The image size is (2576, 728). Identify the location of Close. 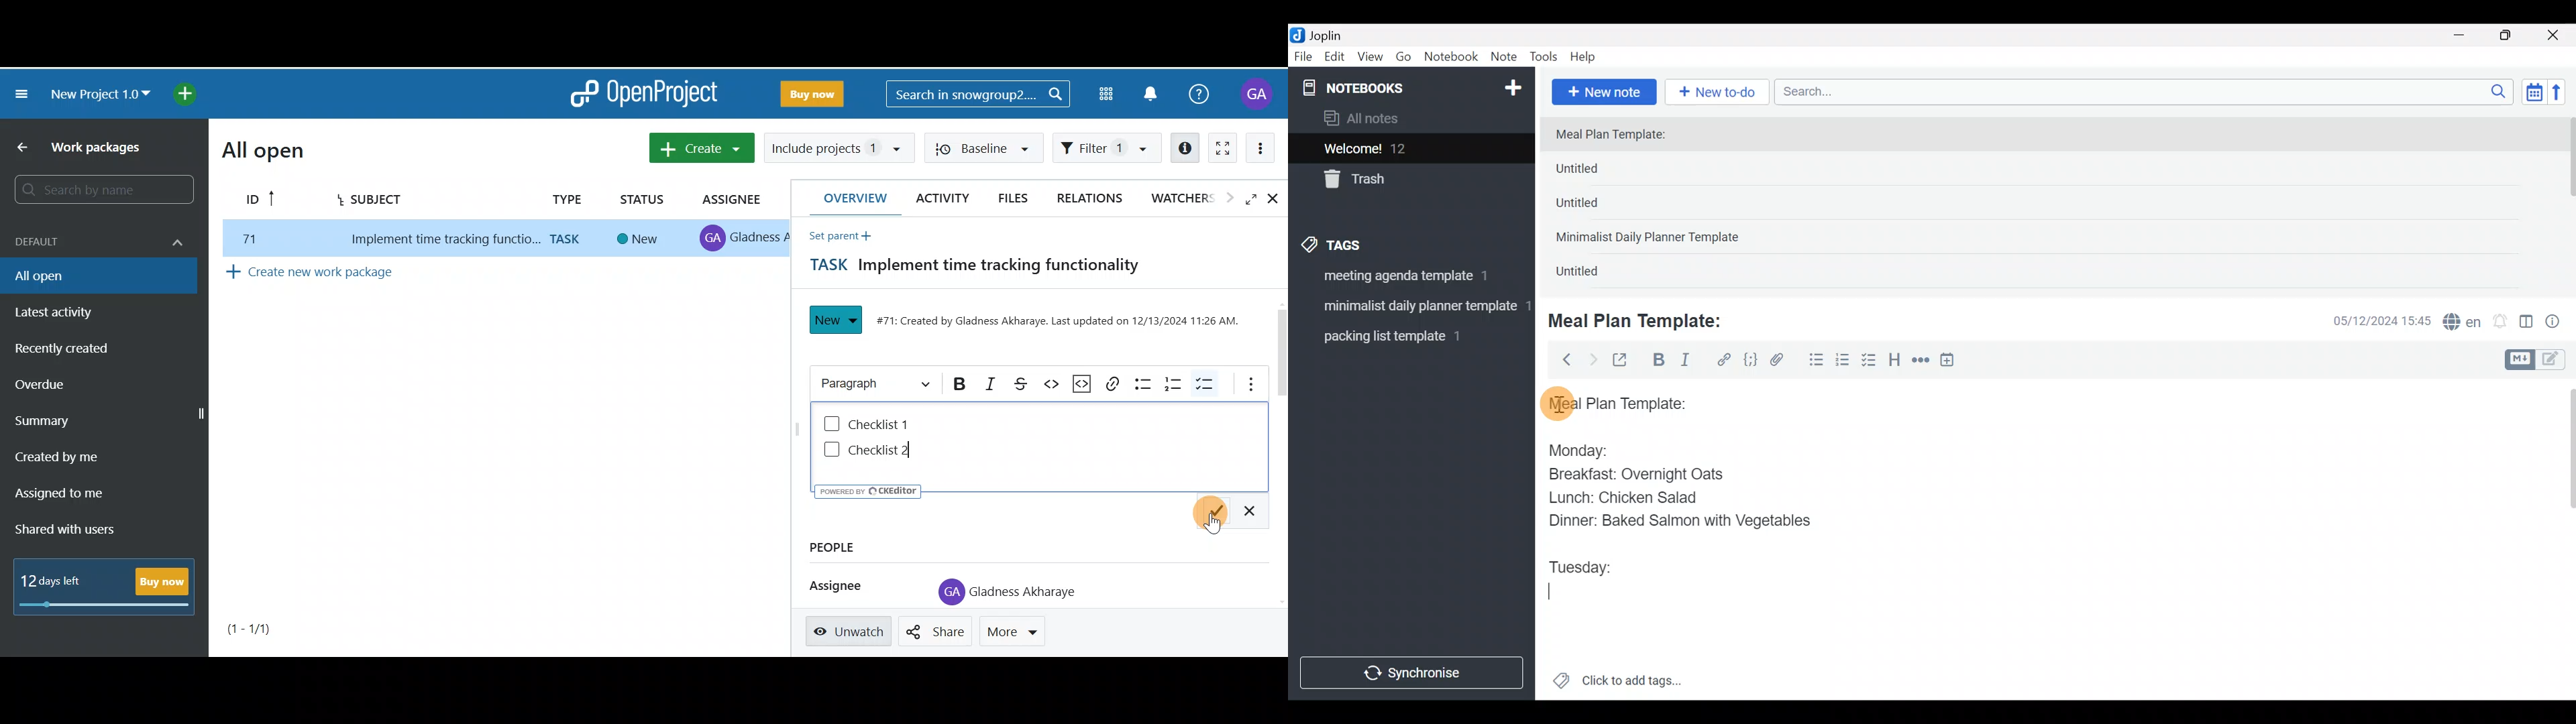
(2555, 36).